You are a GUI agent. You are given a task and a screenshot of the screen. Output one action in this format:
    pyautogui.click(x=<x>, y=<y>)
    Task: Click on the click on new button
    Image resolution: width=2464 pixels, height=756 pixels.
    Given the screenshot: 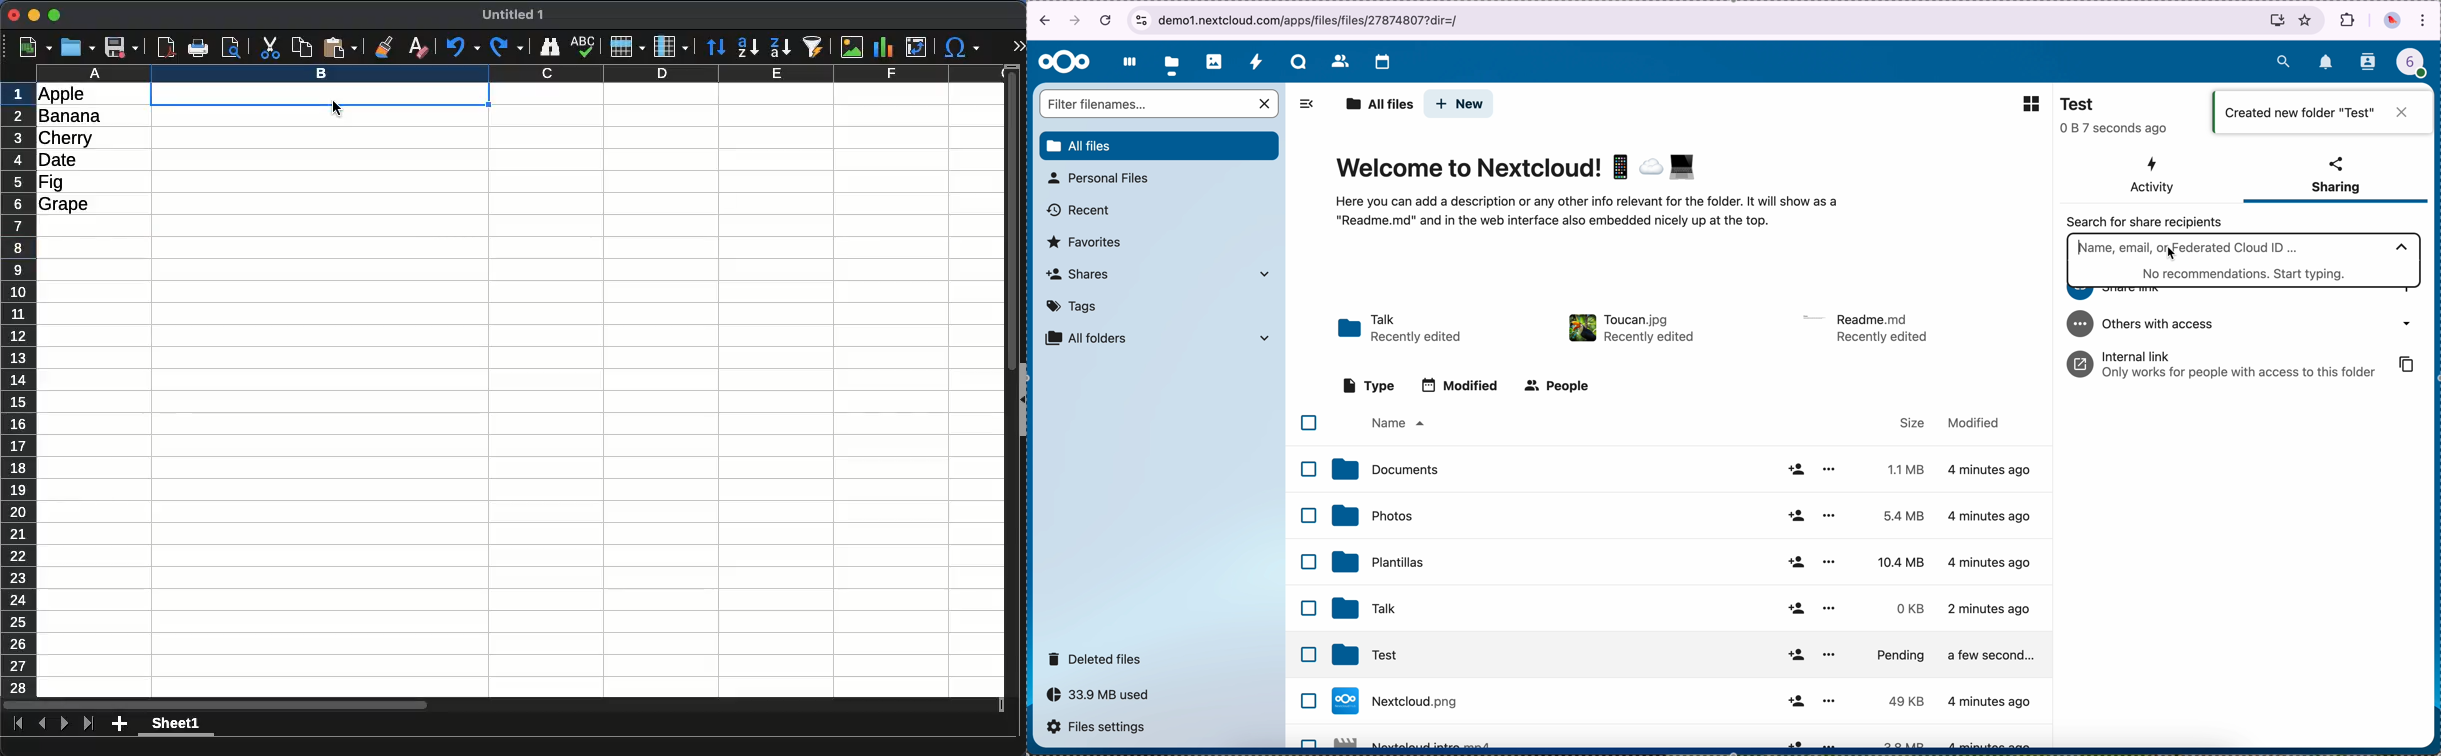 What is the action you would take?
    pyautogui.click(x=1460, y=104)
    